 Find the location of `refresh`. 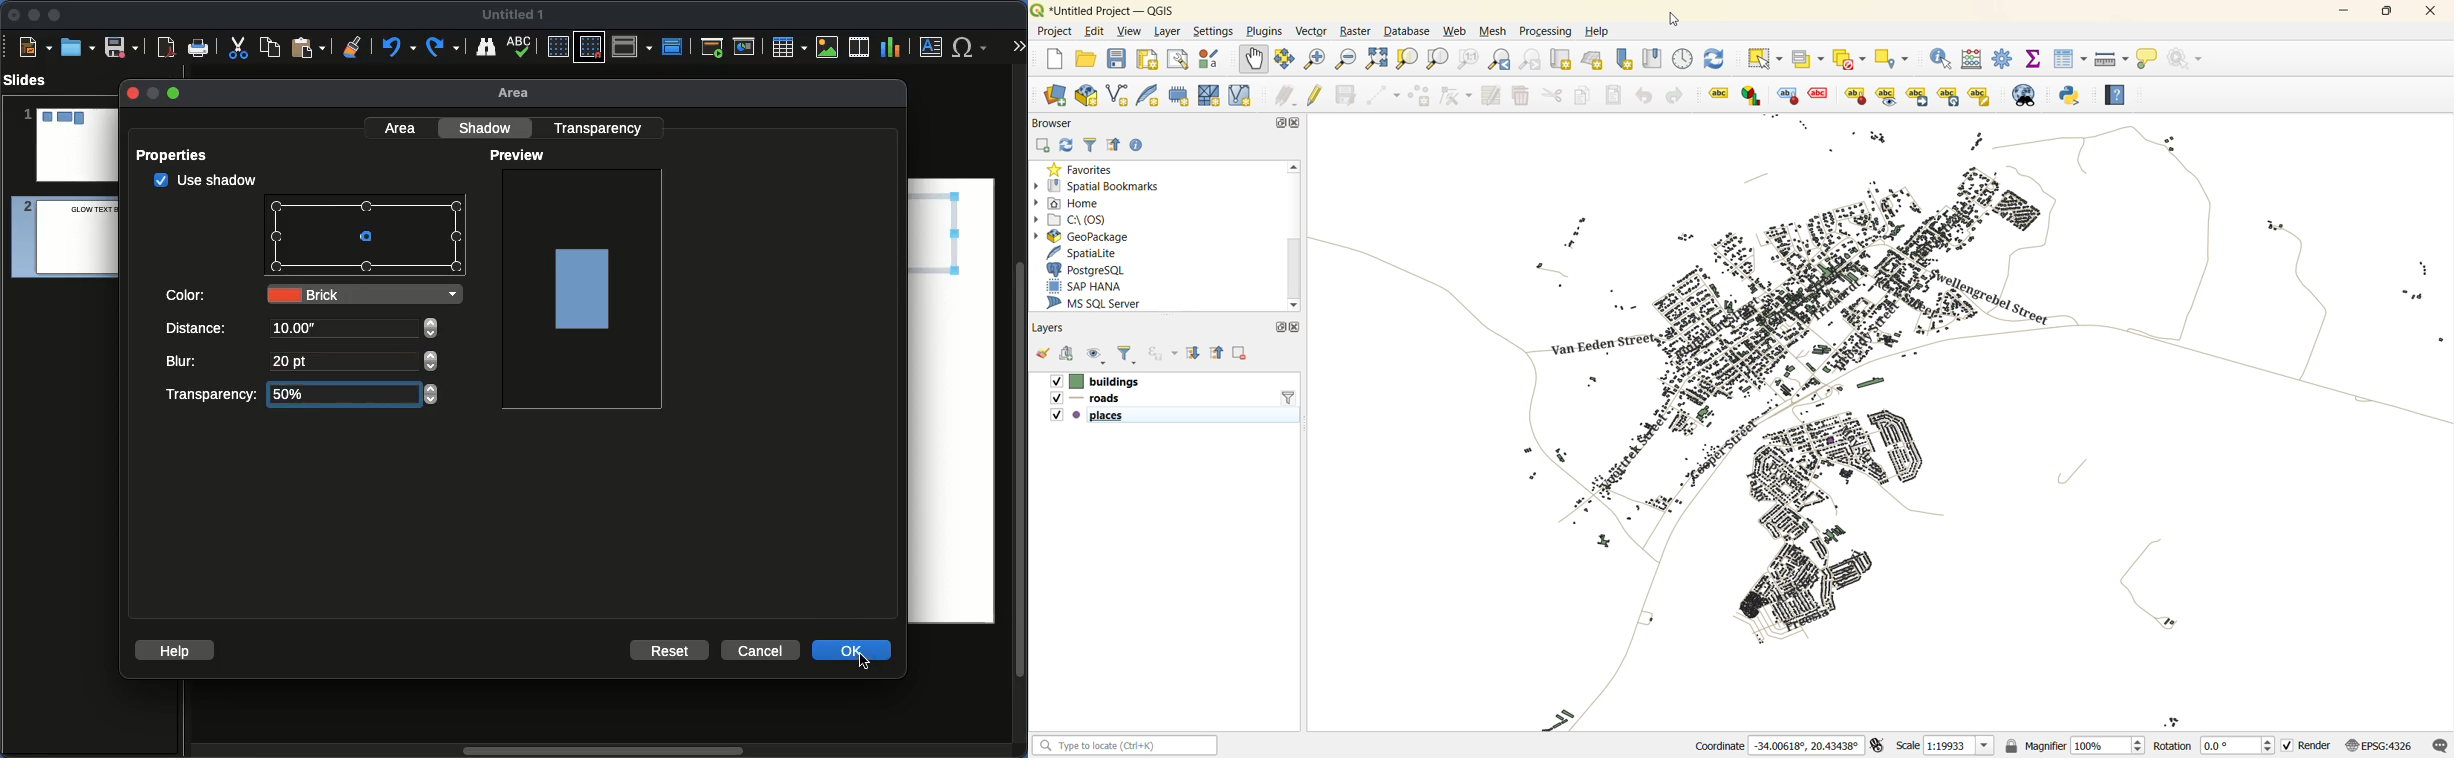

refresh is located at coordinates (1064, 146).